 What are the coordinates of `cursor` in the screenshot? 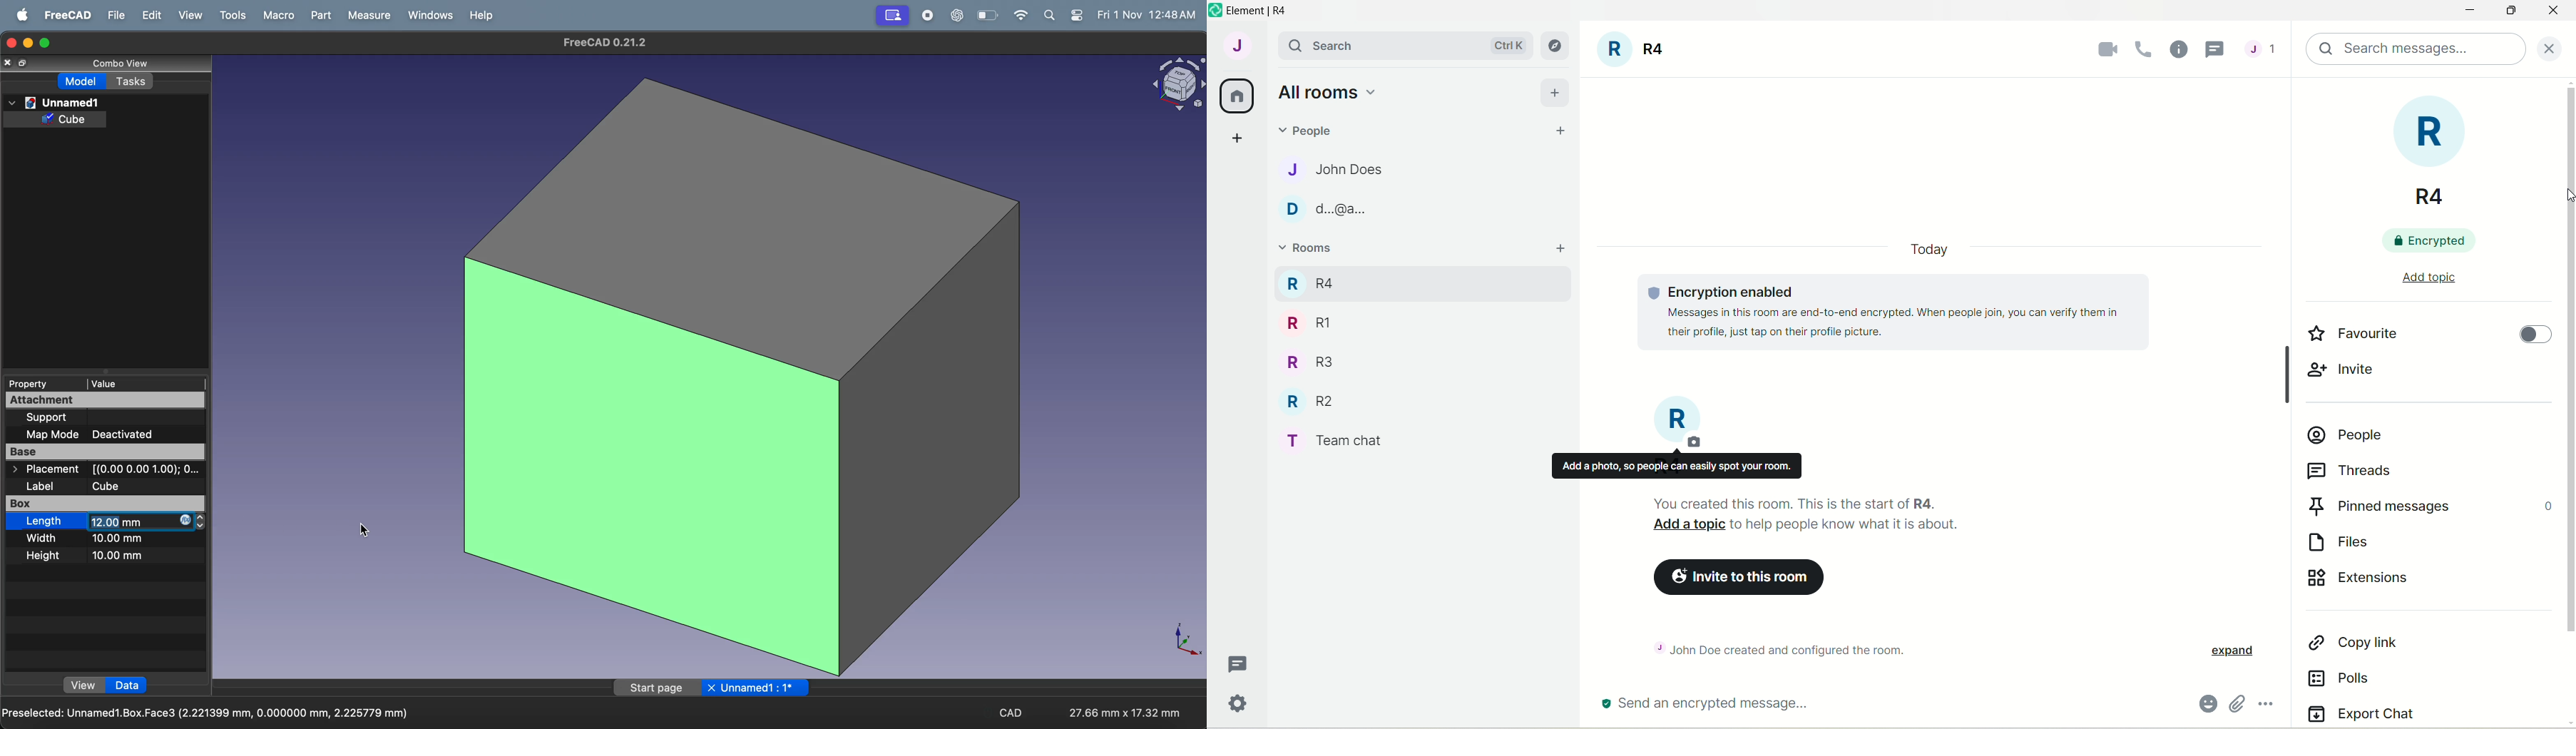 It's located at (2217, 50).